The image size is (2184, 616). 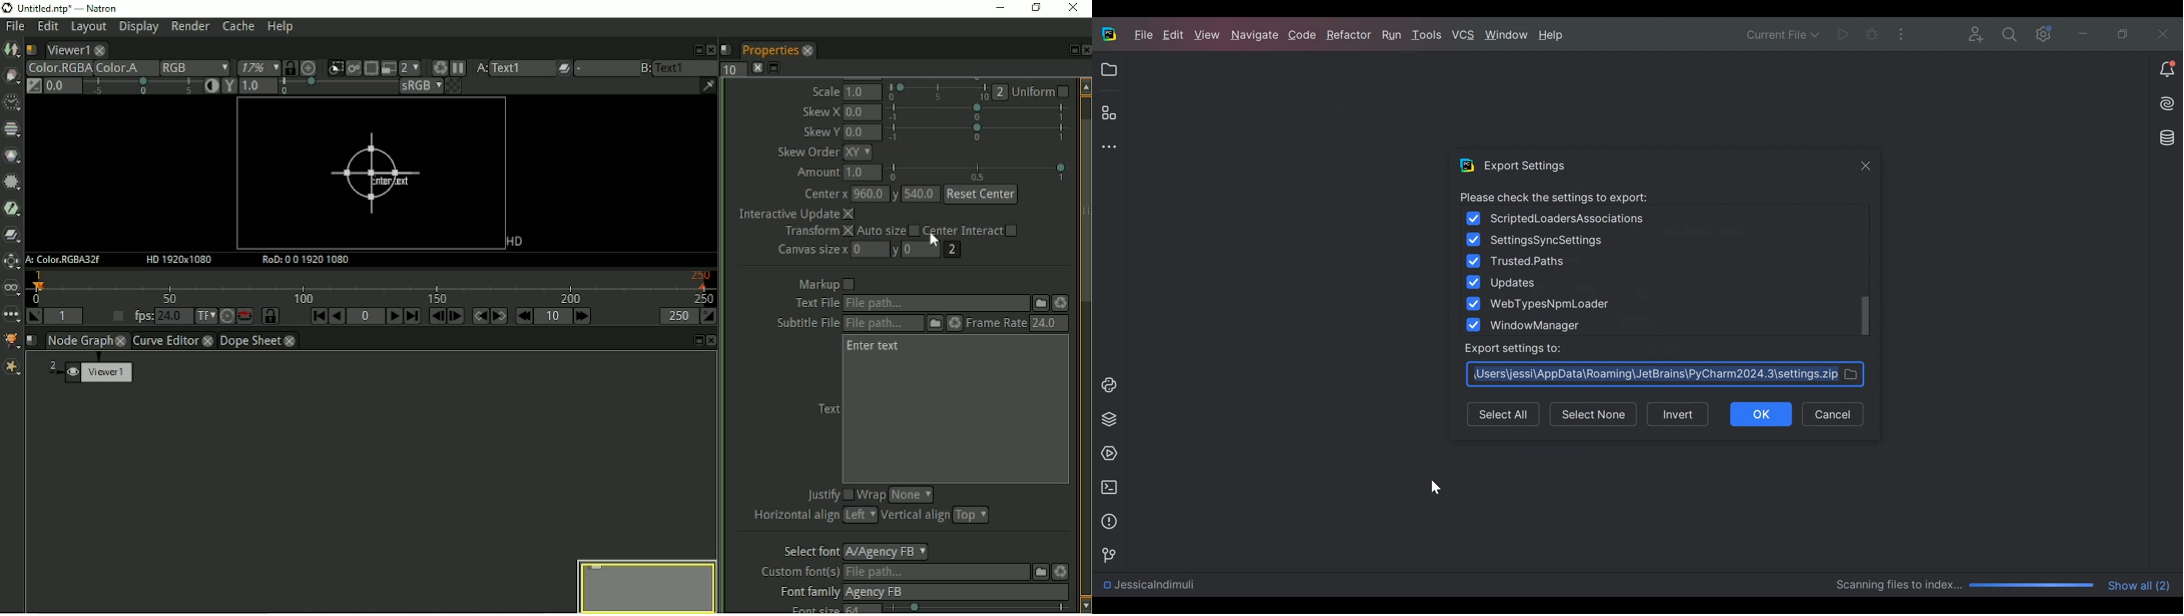 What do you see at coordinates (1429, 36) in the screenshot?
I see `Tools` at bounding box center [1429, 36].